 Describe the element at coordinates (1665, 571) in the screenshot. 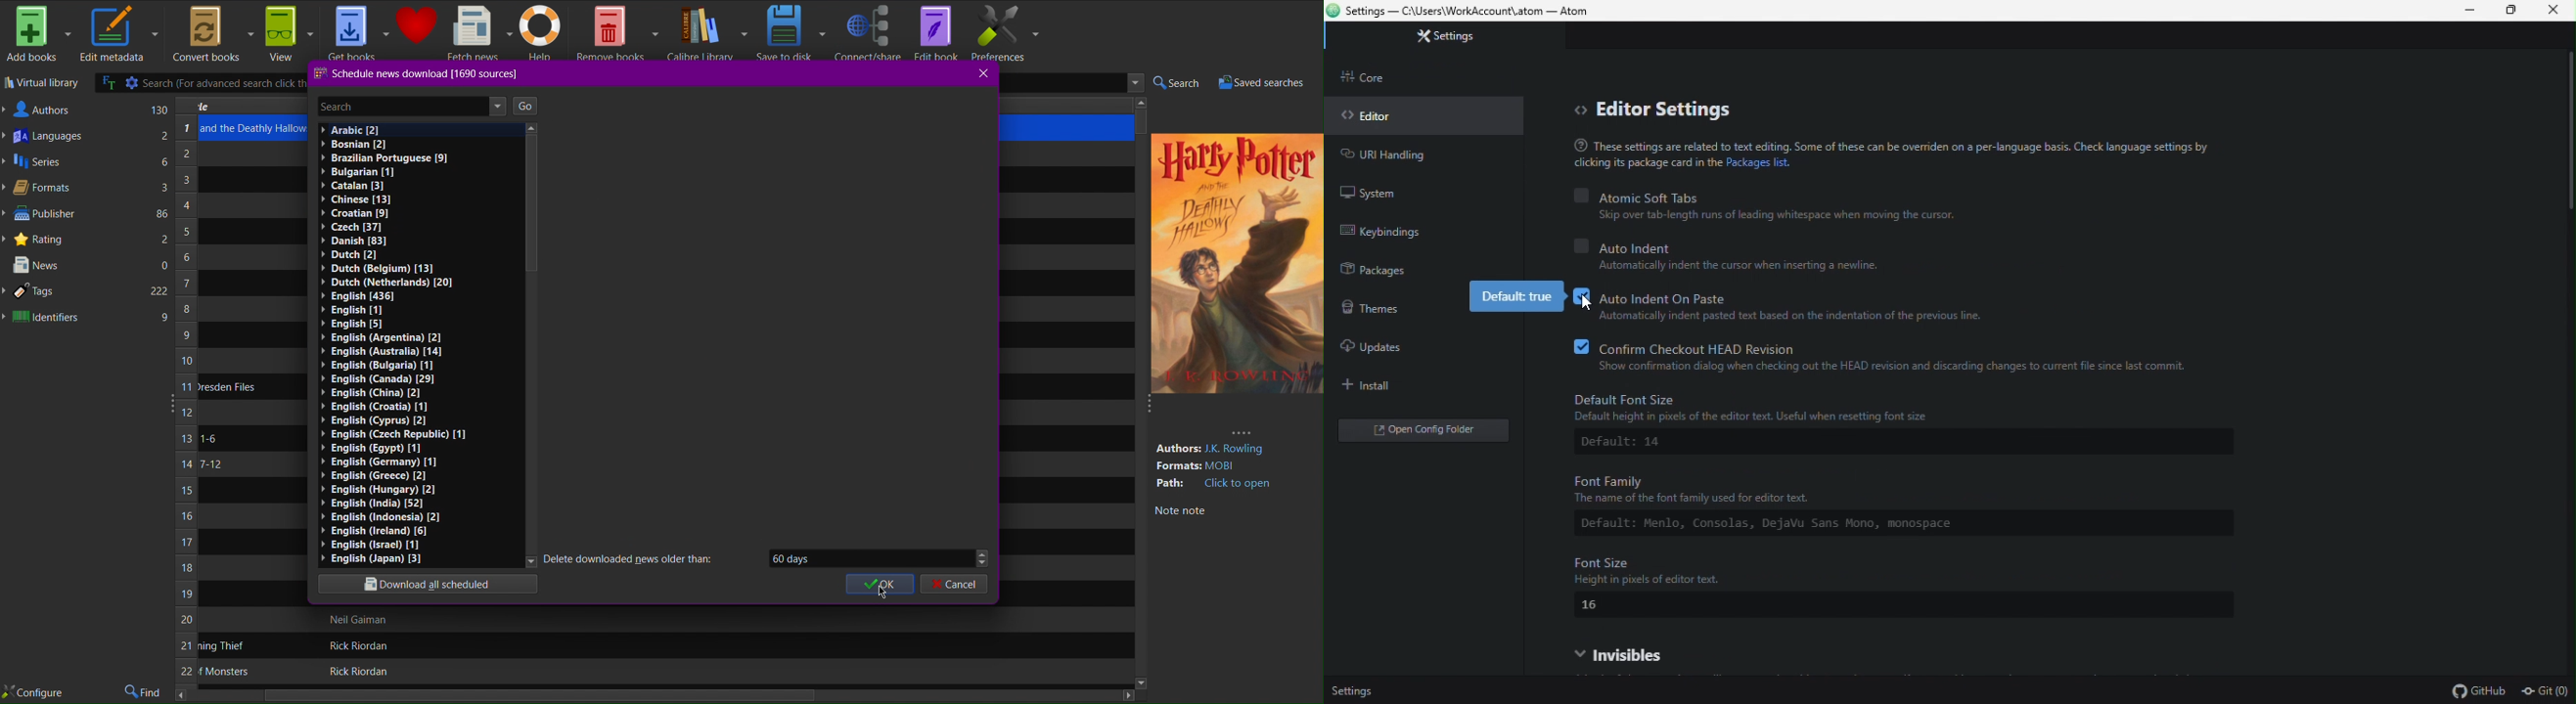

I see `Font Size
Height in pixels of editor text.` at that location.